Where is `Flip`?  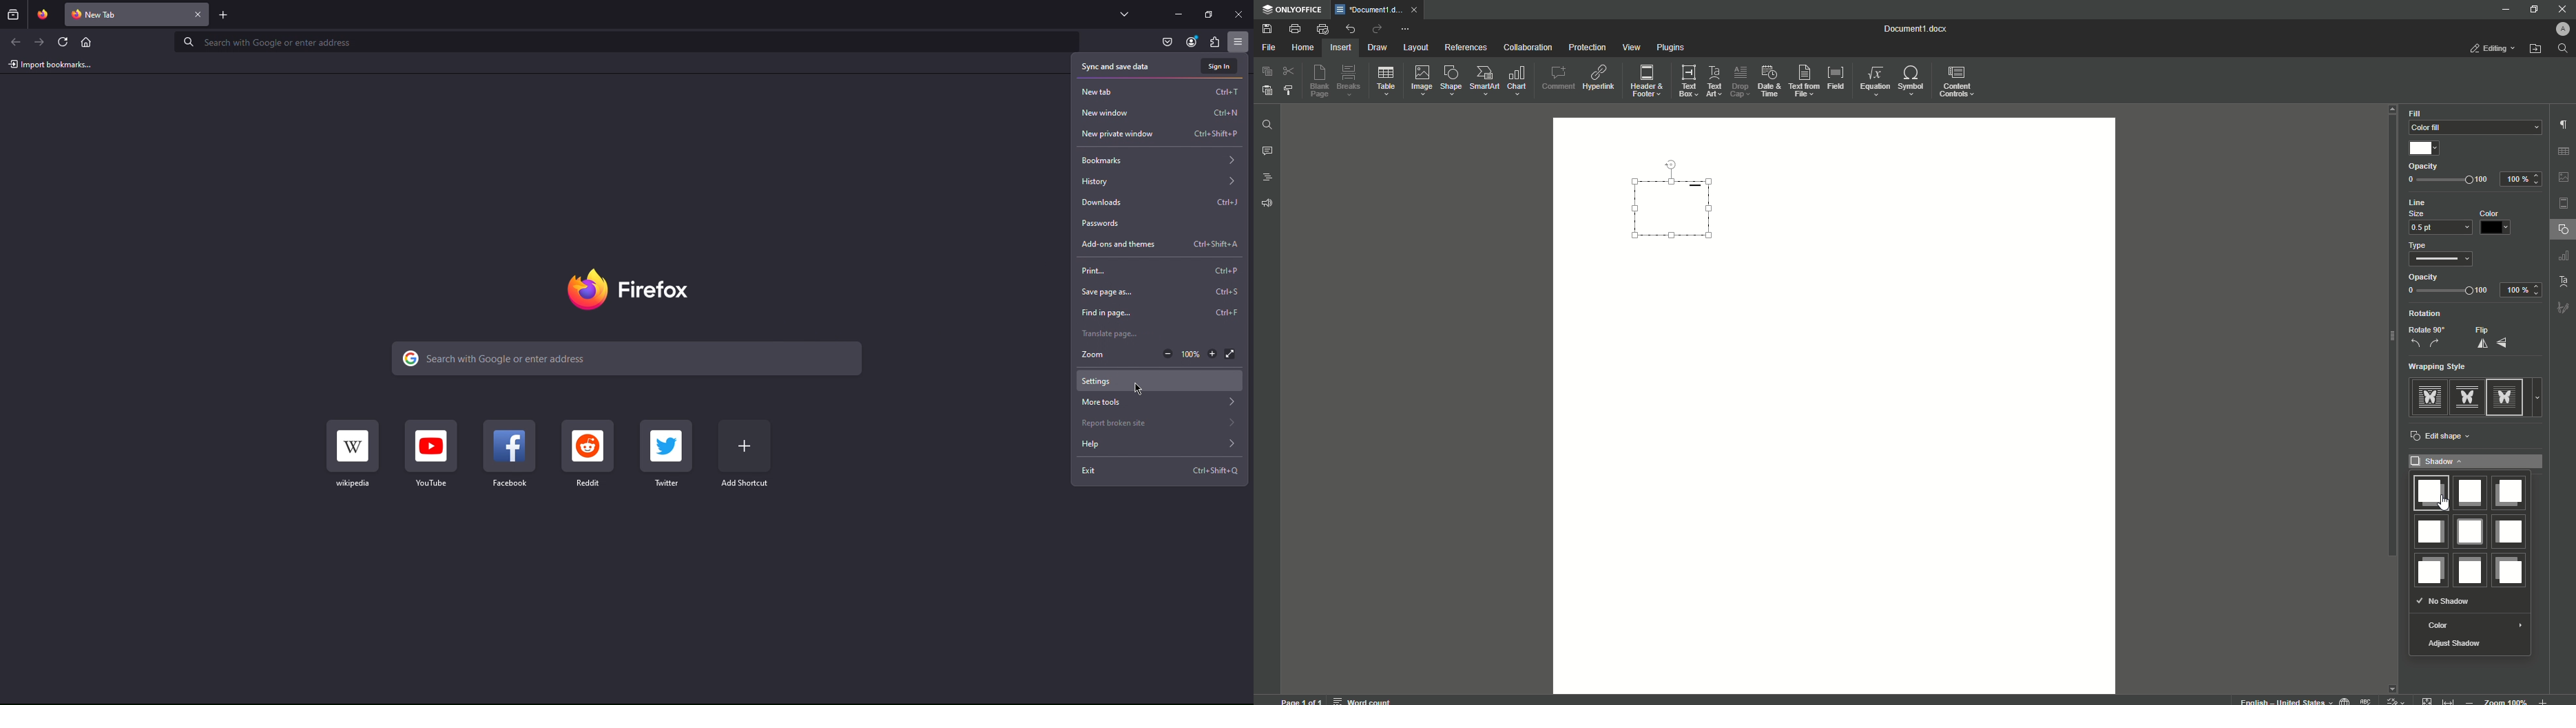
Flip is located at coordinates (2494, 337).